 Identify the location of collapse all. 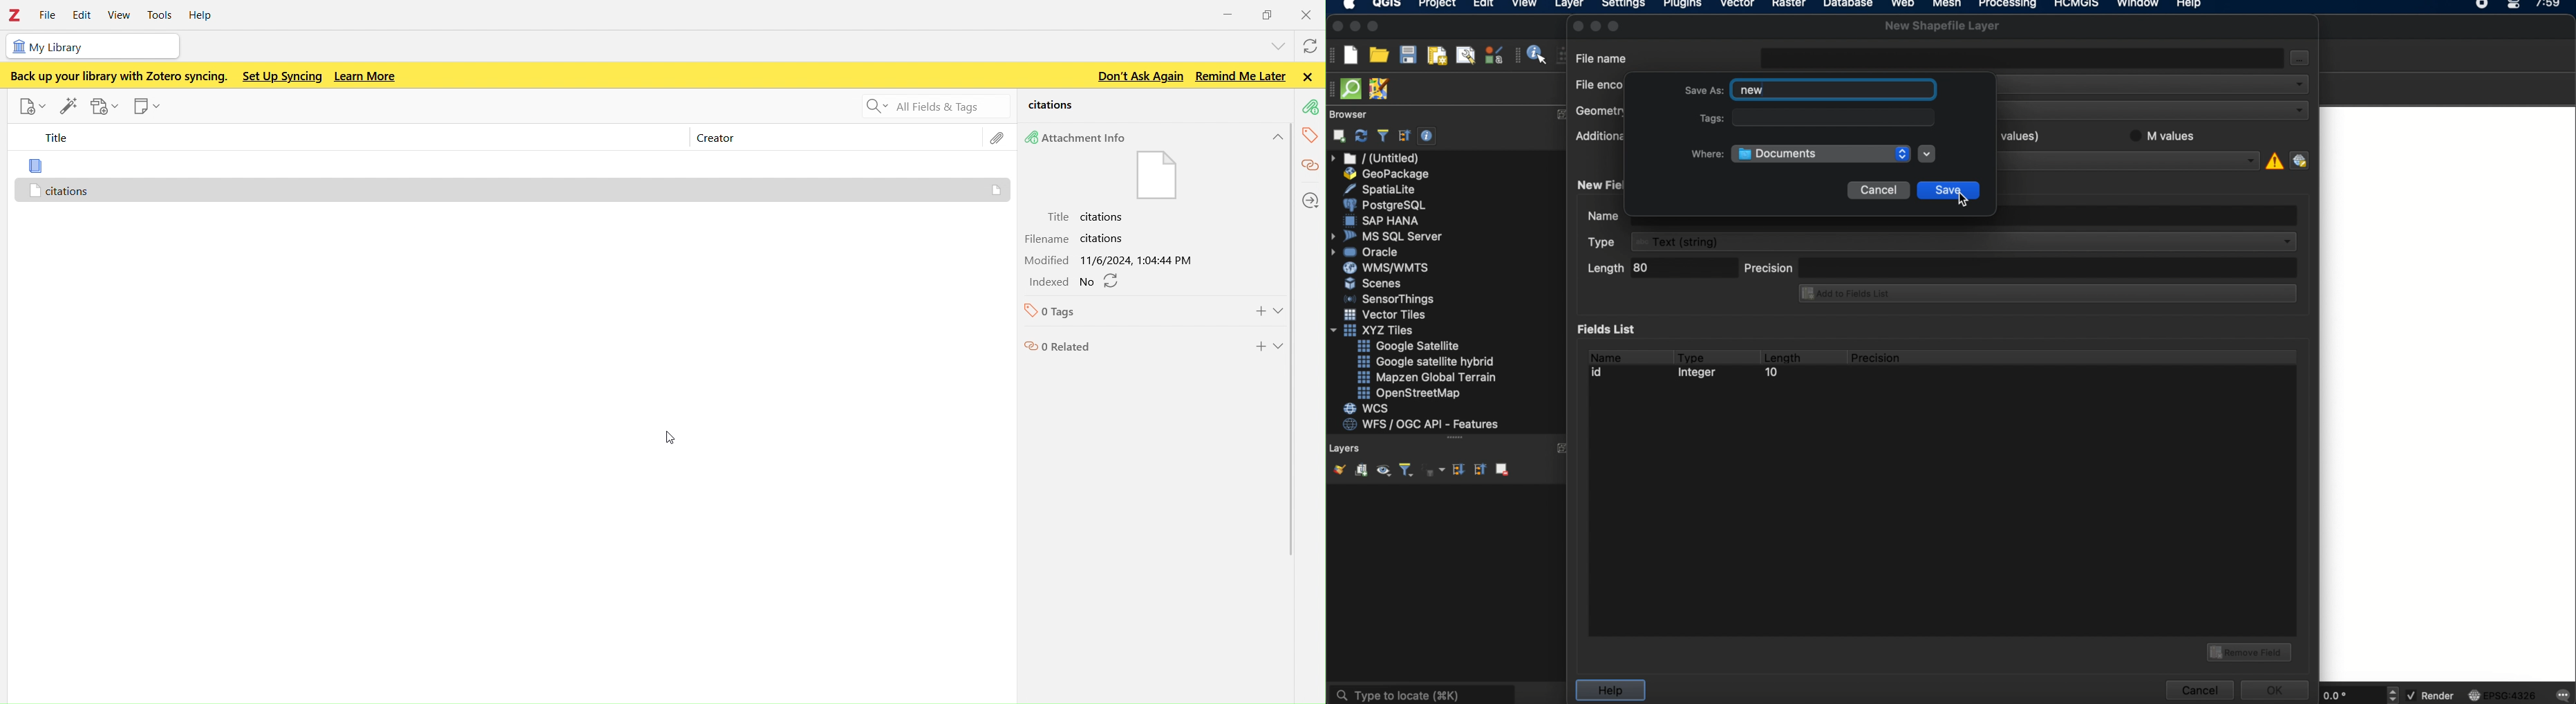
(1479, 469).